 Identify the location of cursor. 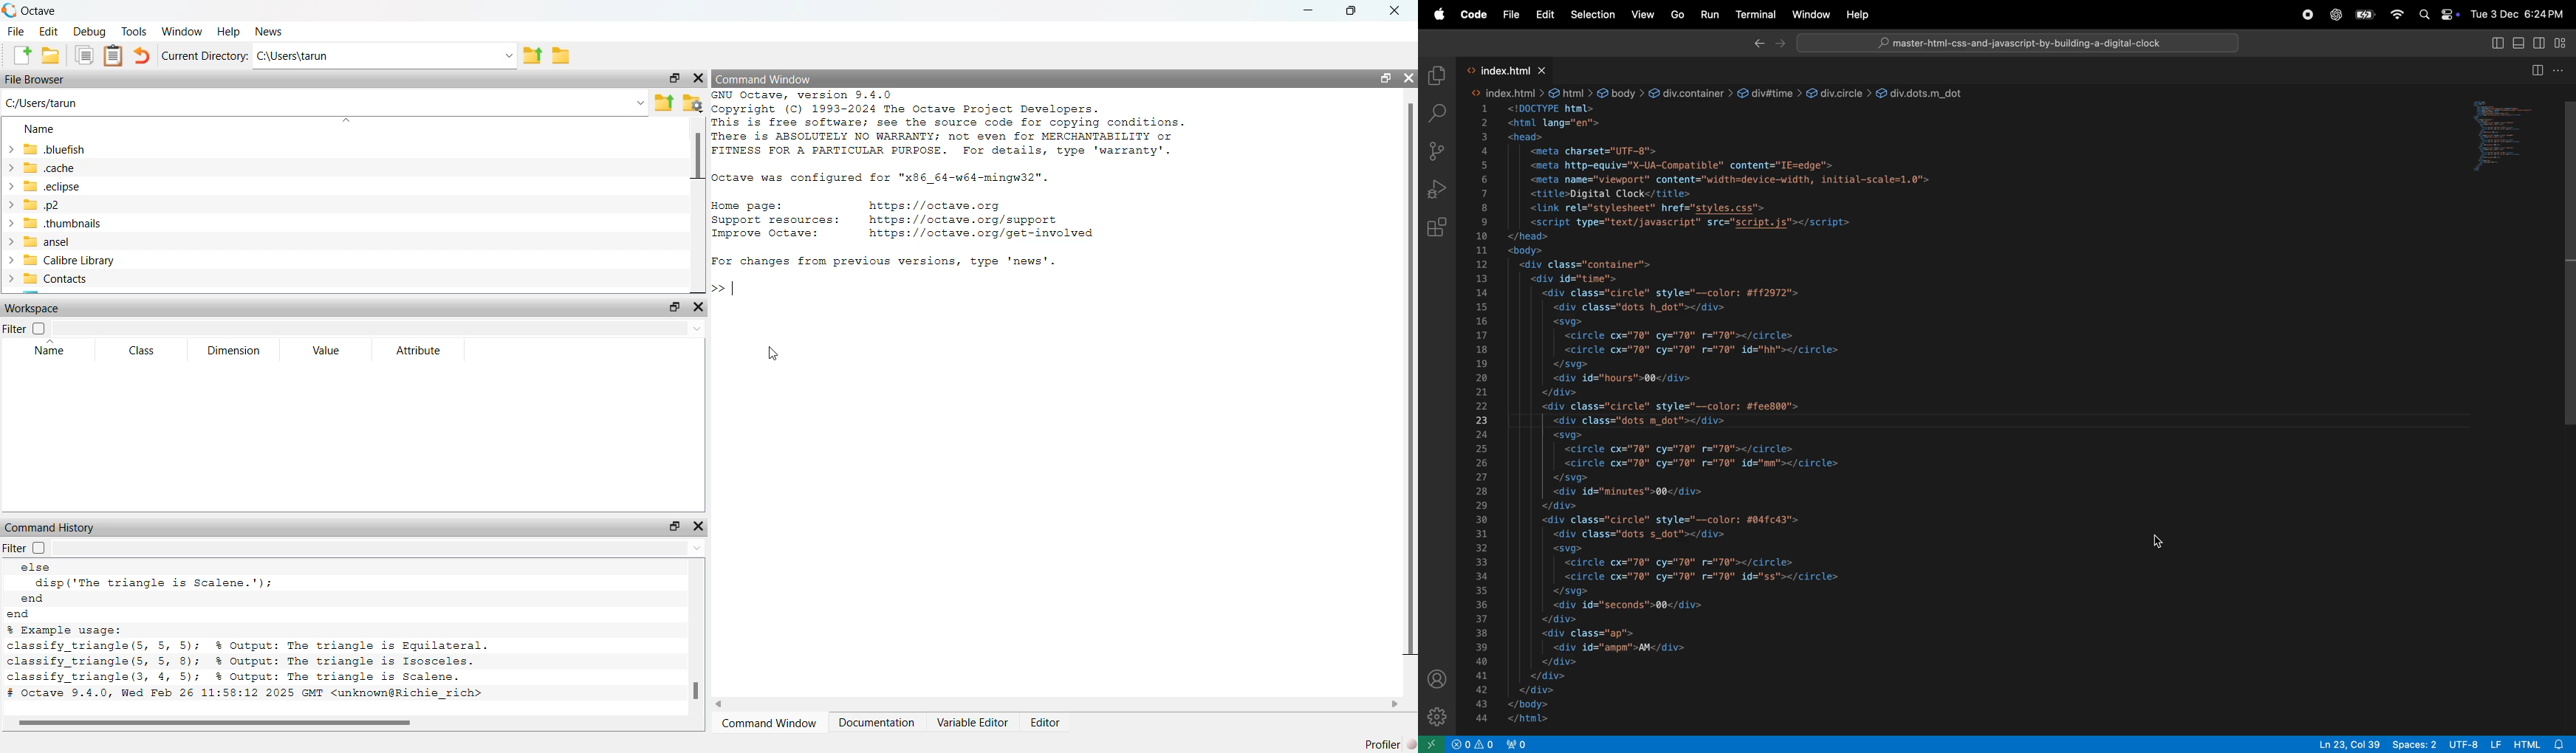
(2156, 545).